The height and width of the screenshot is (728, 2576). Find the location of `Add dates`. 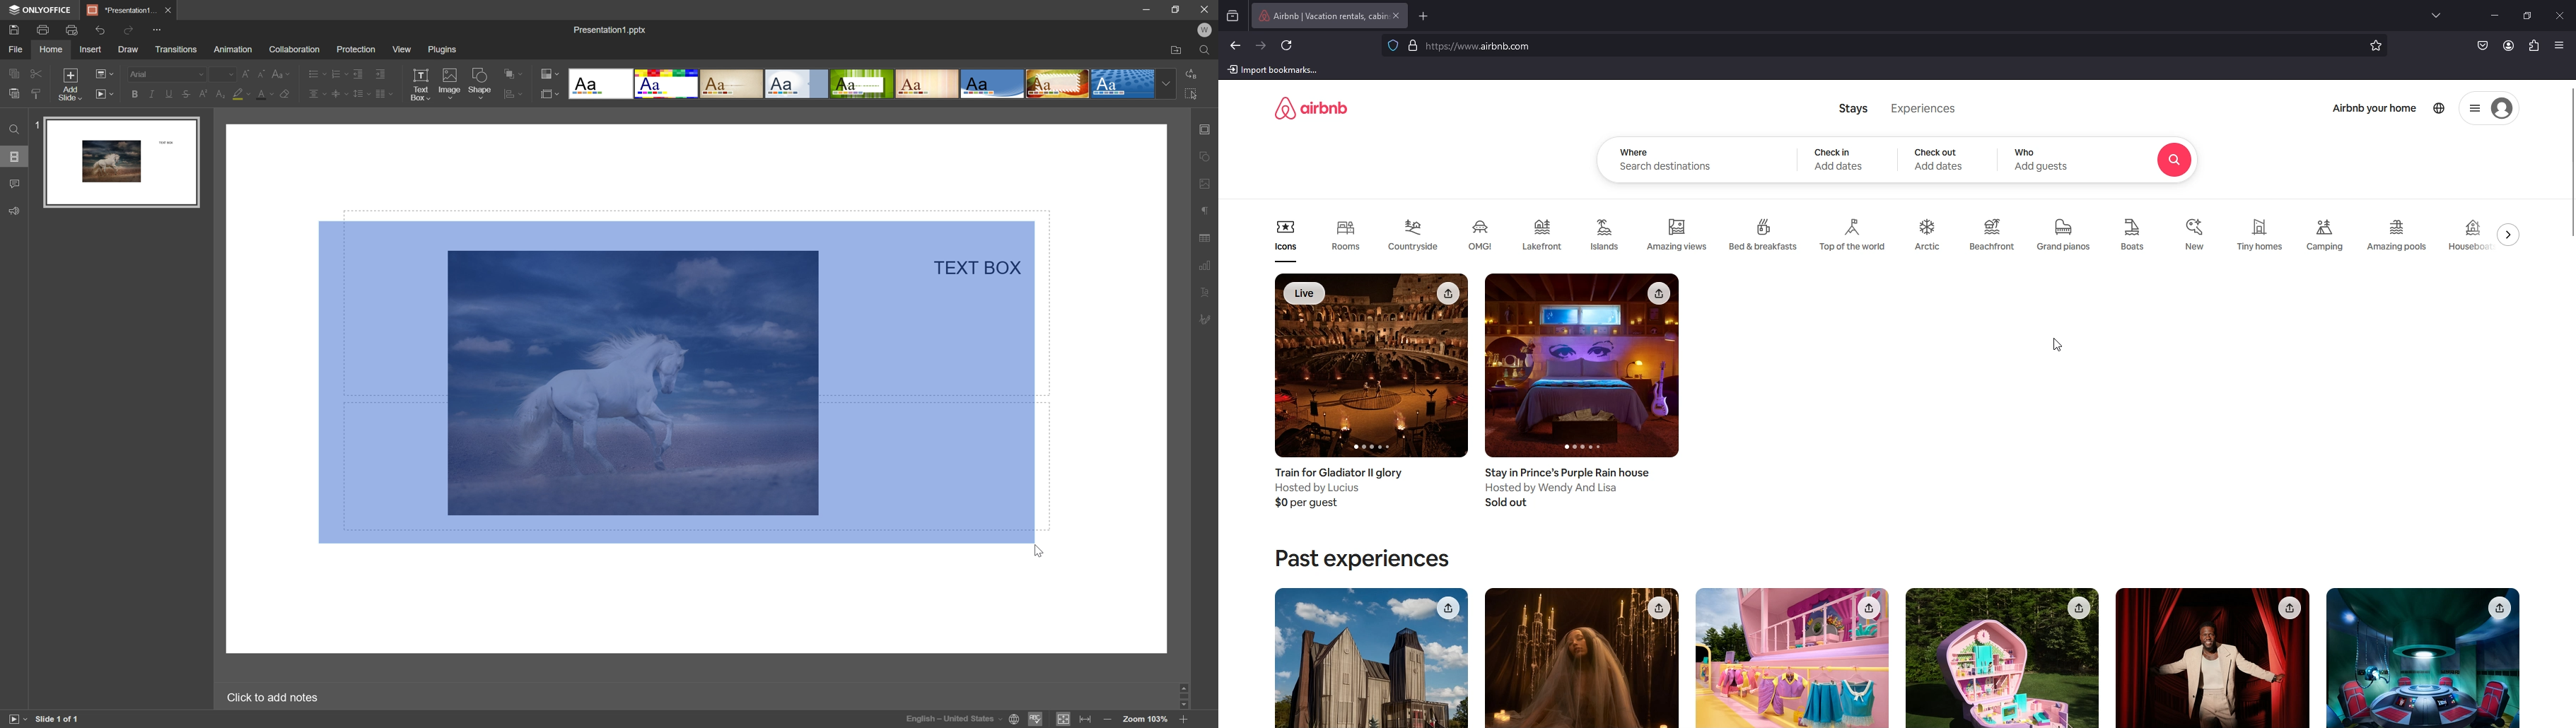

Add dates is located at coordinates (1940, 167).